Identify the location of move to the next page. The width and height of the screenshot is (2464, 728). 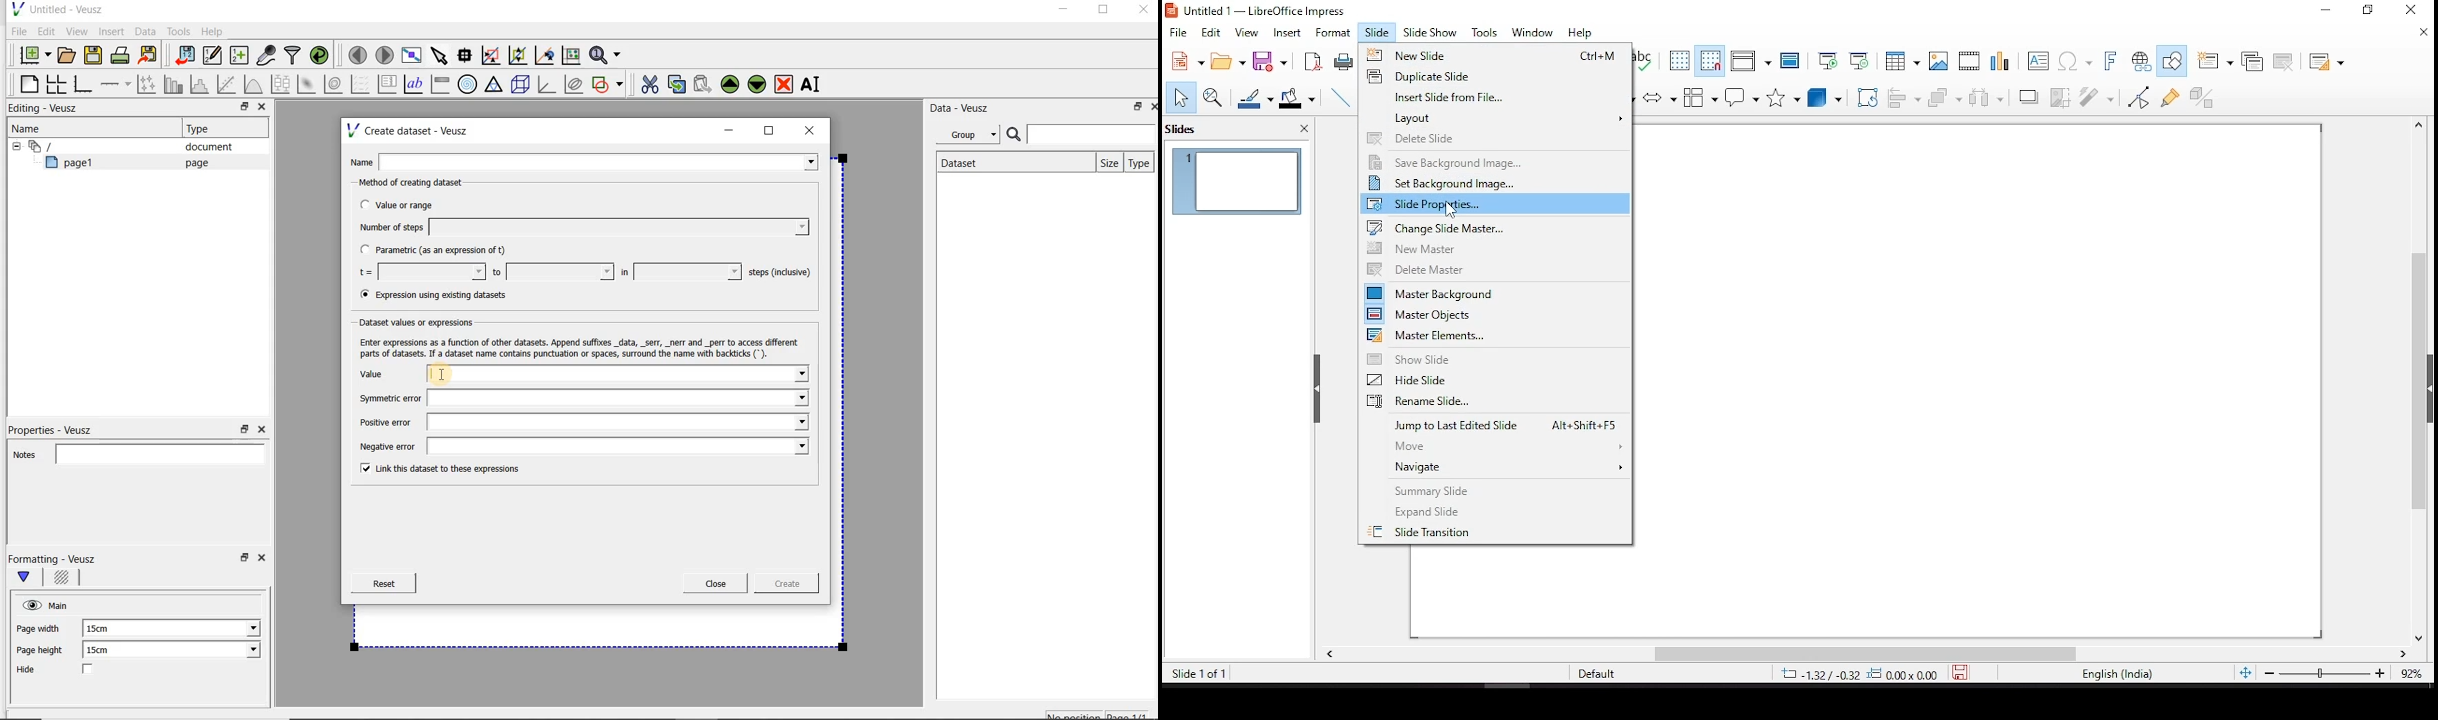
(385, 55).